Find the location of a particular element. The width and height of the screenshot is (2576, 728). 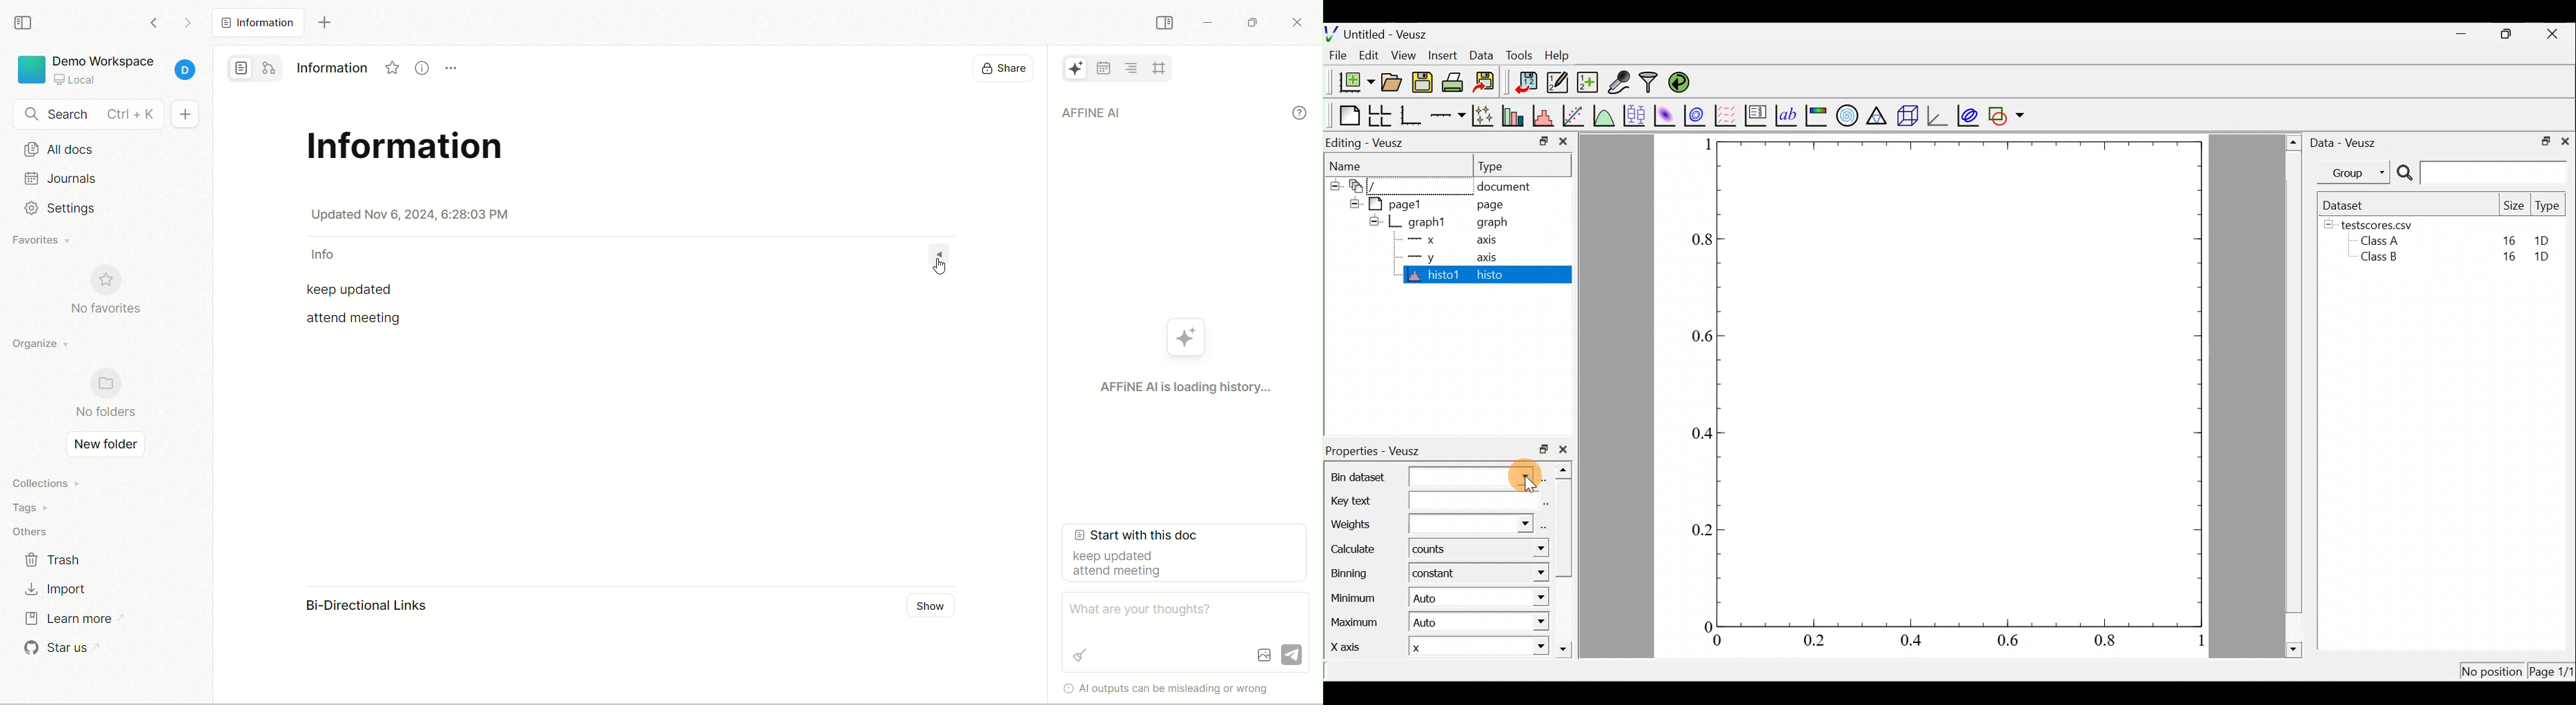

Page 1/1 is located at coordinates (2553, 671).